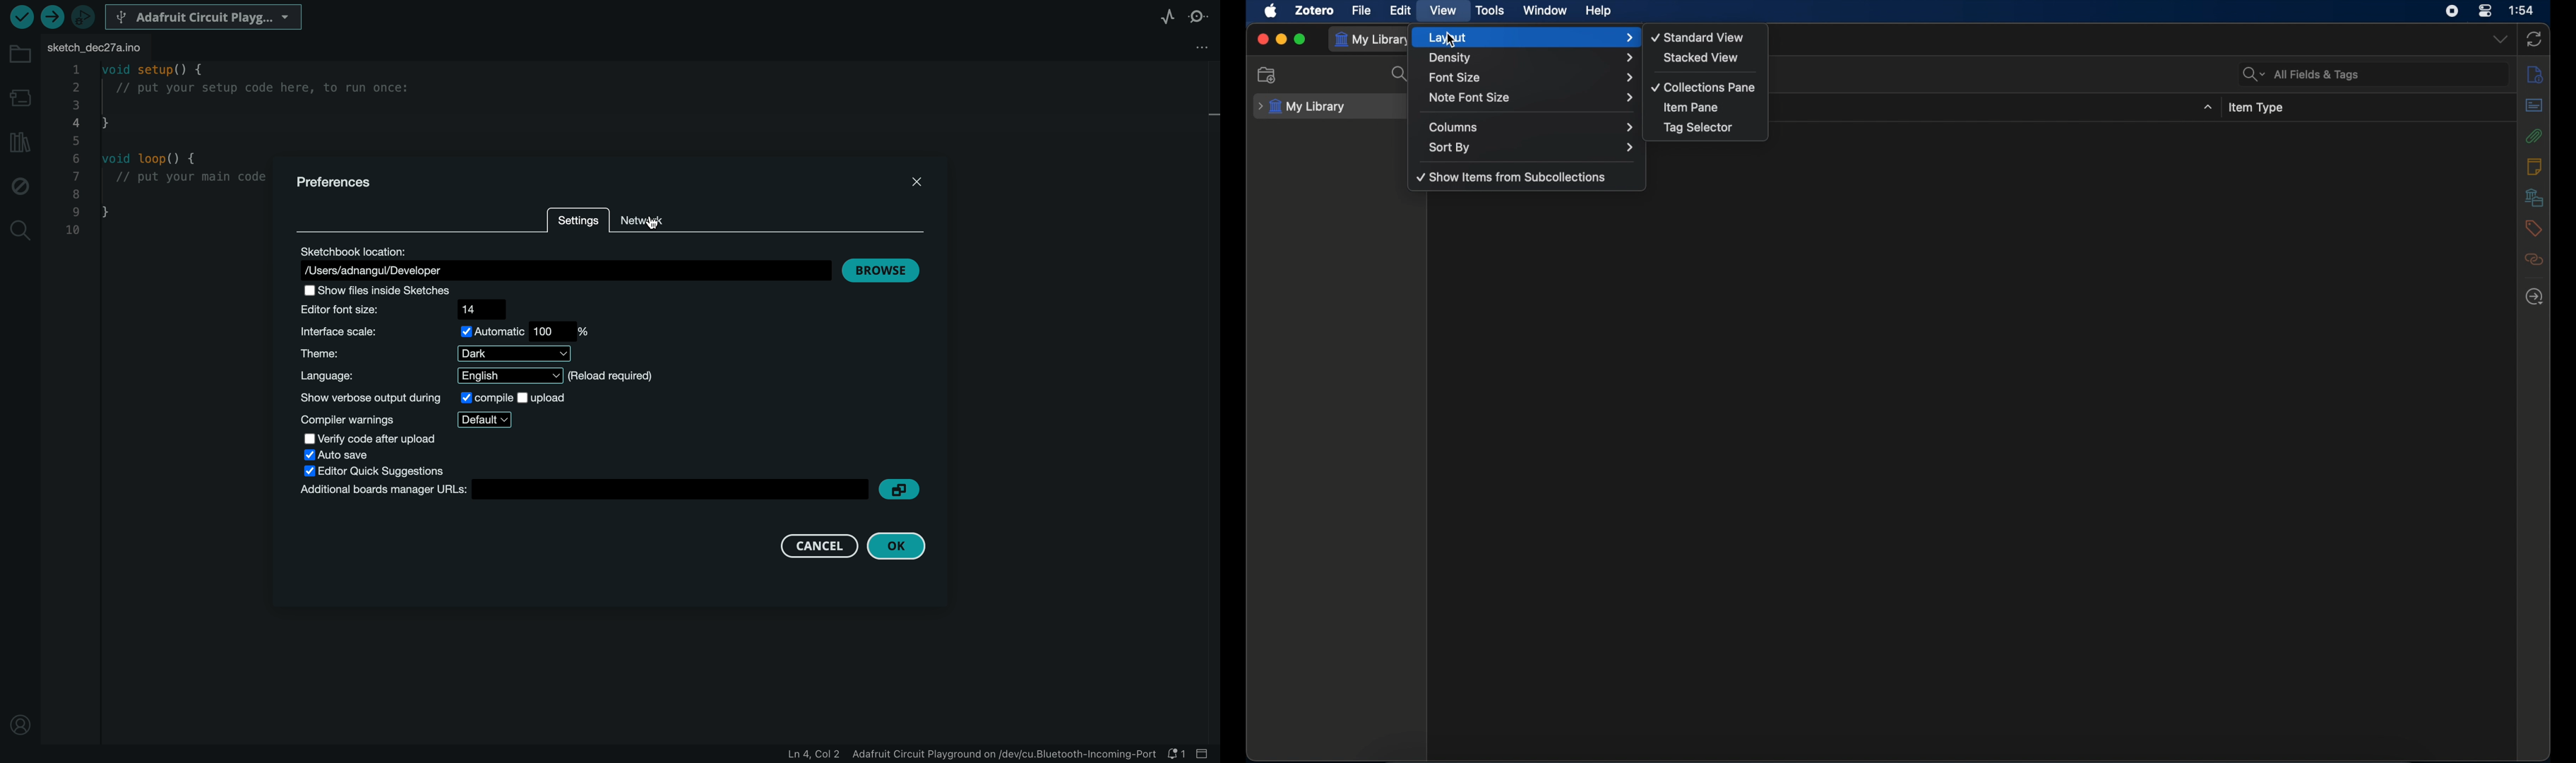 Image resolution: width=2576 pixels, height=784 pixels. What do you see at coordinates (1361, 11) in the screenshot?
I see `file` at bounding box center [1361, 11].